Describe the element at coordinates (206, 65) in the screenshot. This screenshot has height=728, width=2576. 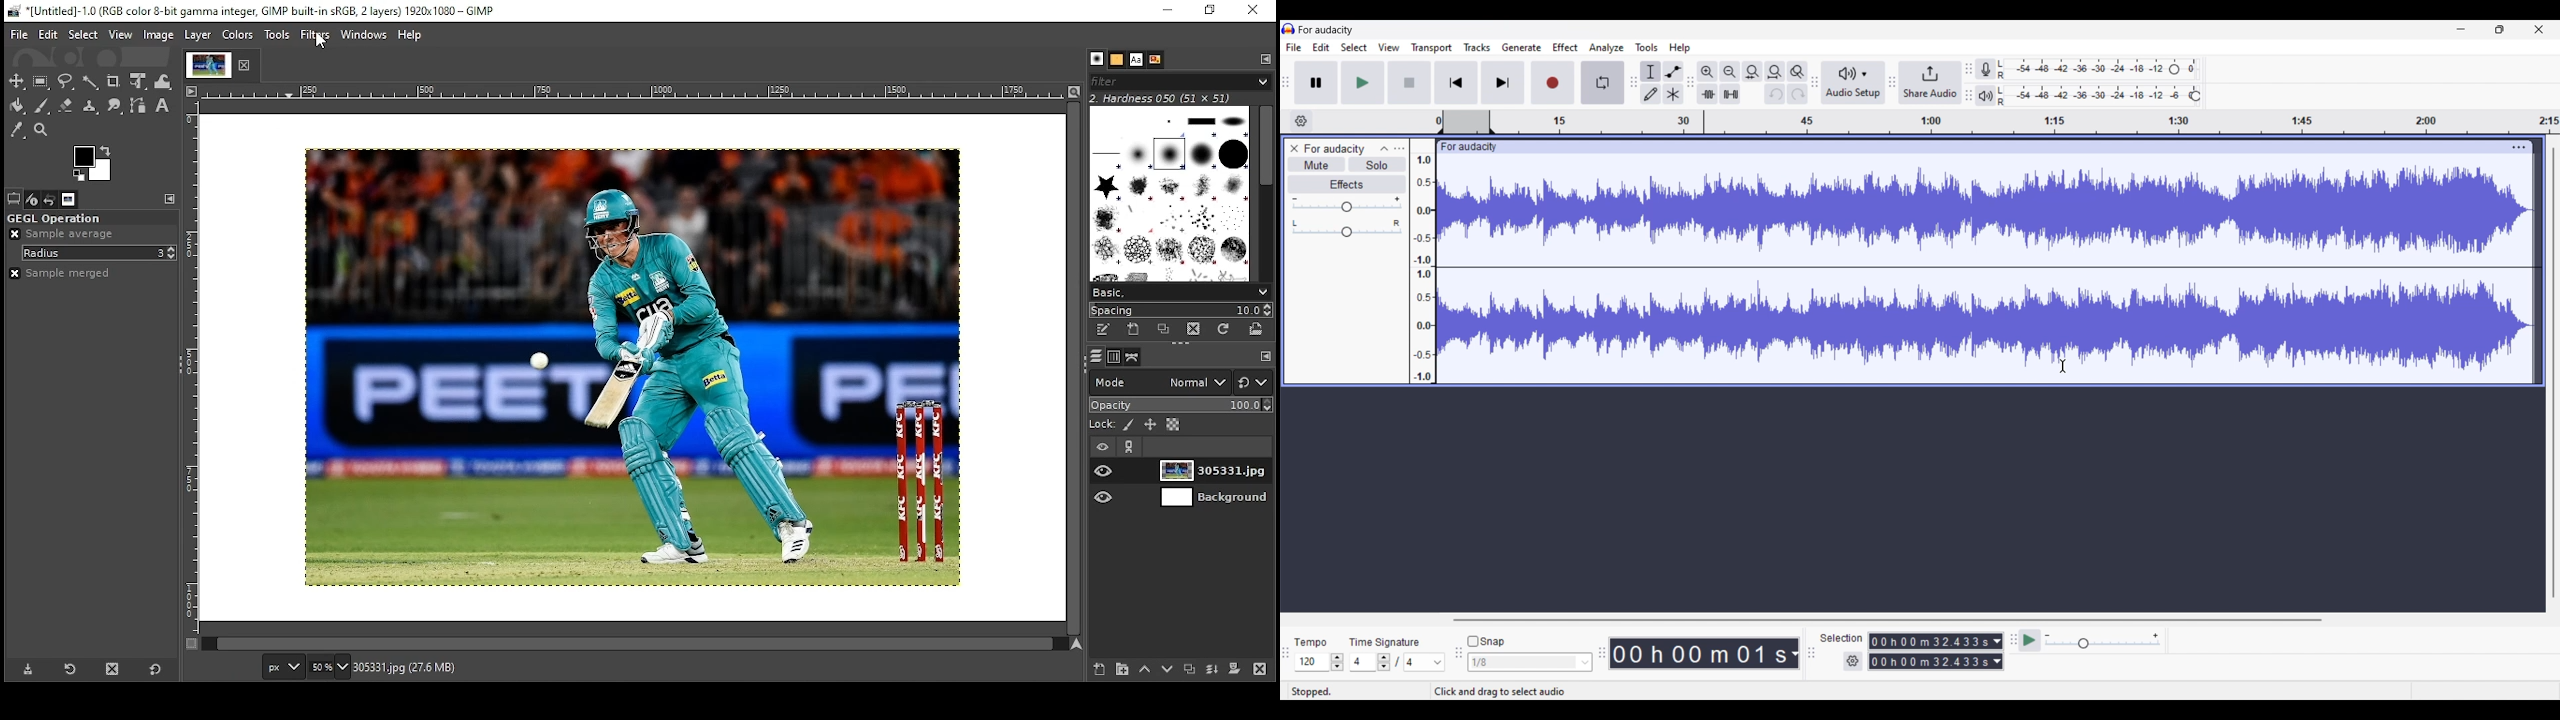
I see `tab` at that location.